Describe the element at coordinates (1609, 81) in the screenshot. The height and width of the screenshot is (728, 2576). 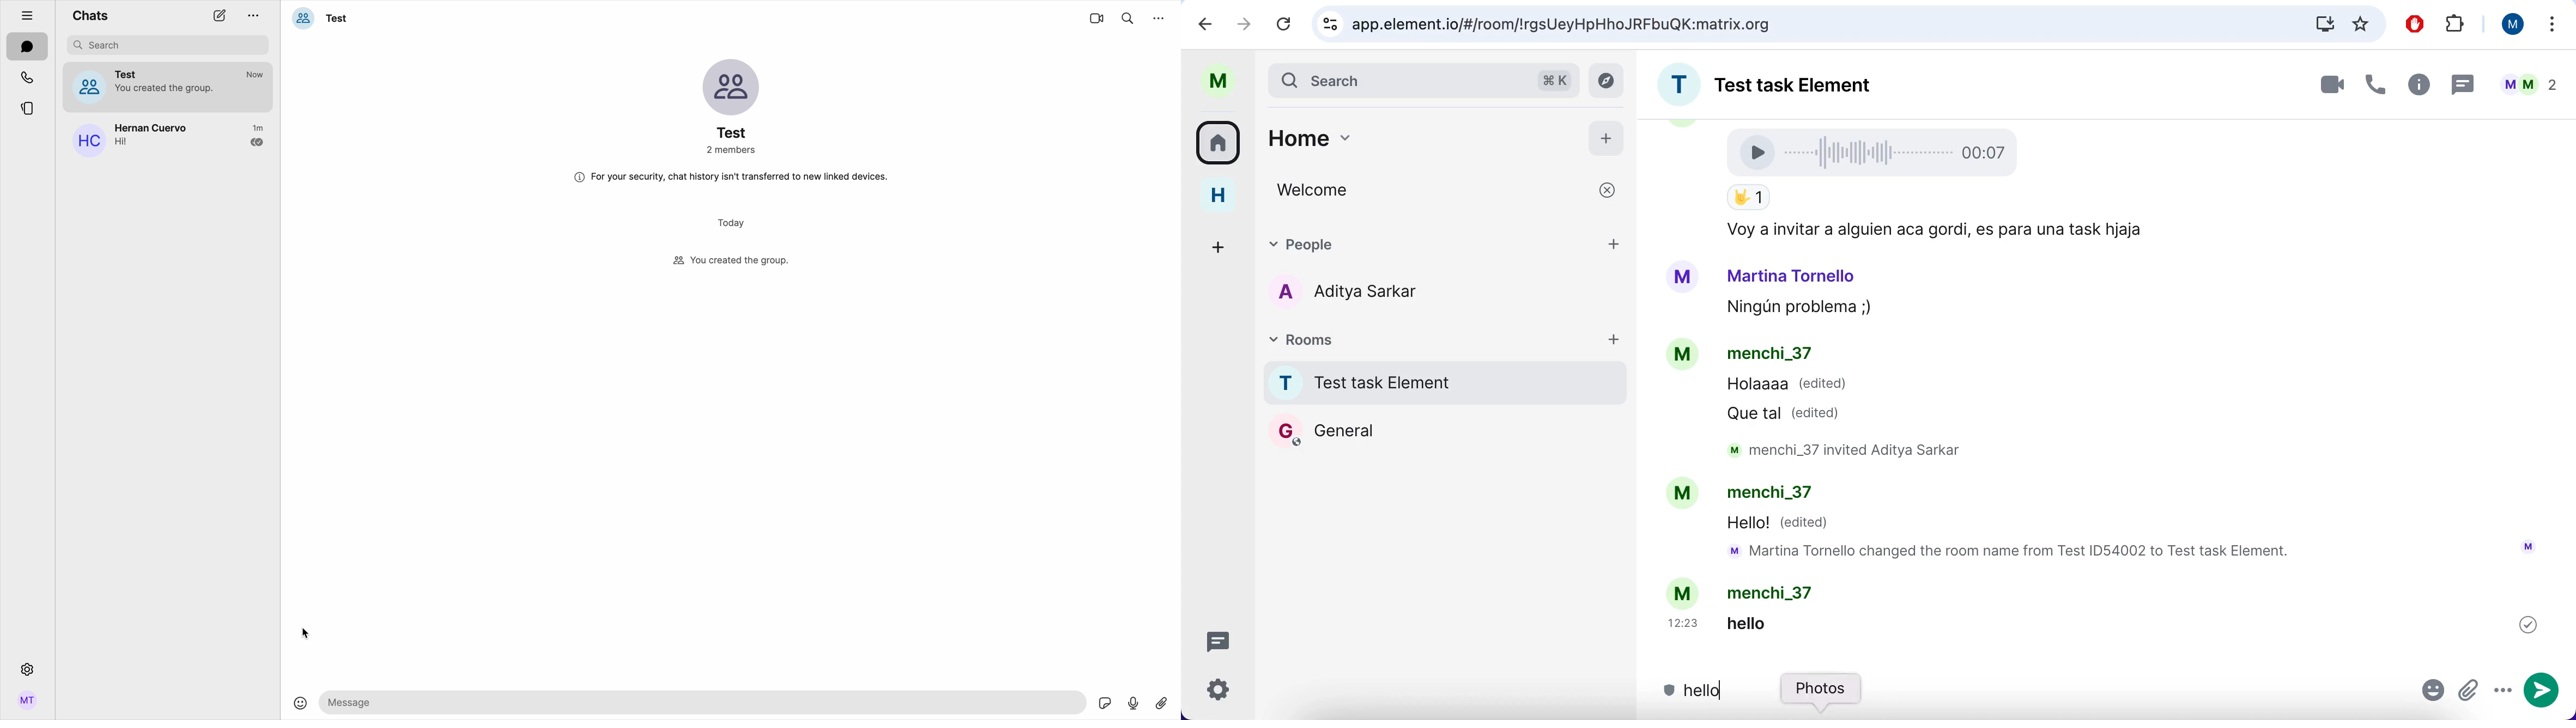
I see `explore rooms` at that location.